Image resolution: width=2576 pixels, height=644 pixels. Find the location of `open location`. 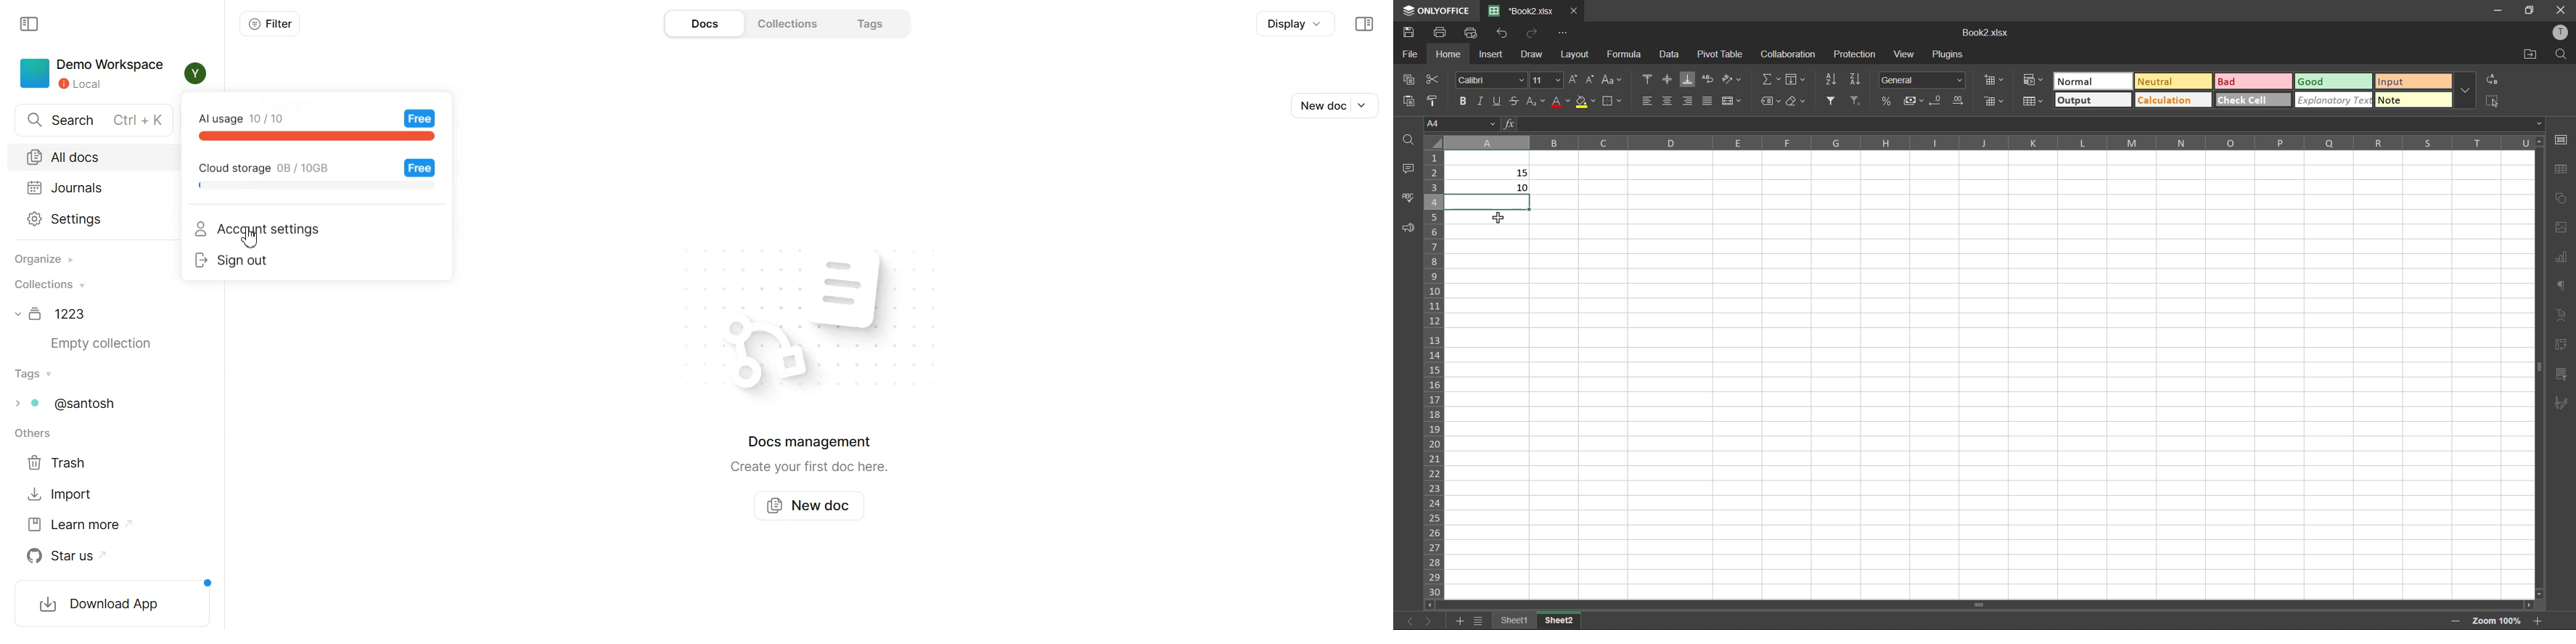

open location is located at coordinates (2528, 53).